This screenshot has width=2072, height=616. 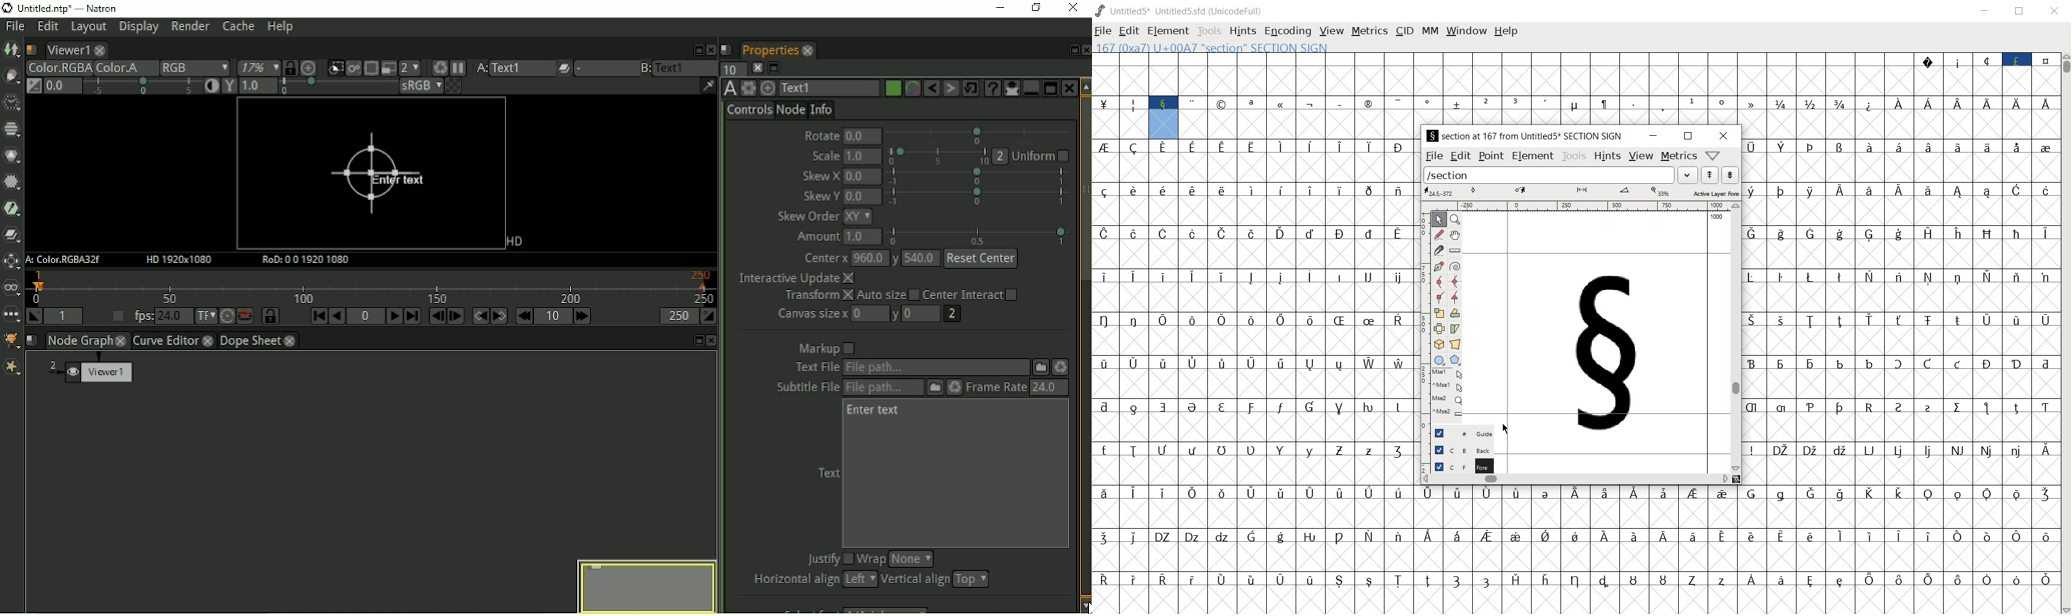 What do you see at coordinates (1332, 32) in the screenshot?
I see `VIEW` at bounding box center [1332, 32].